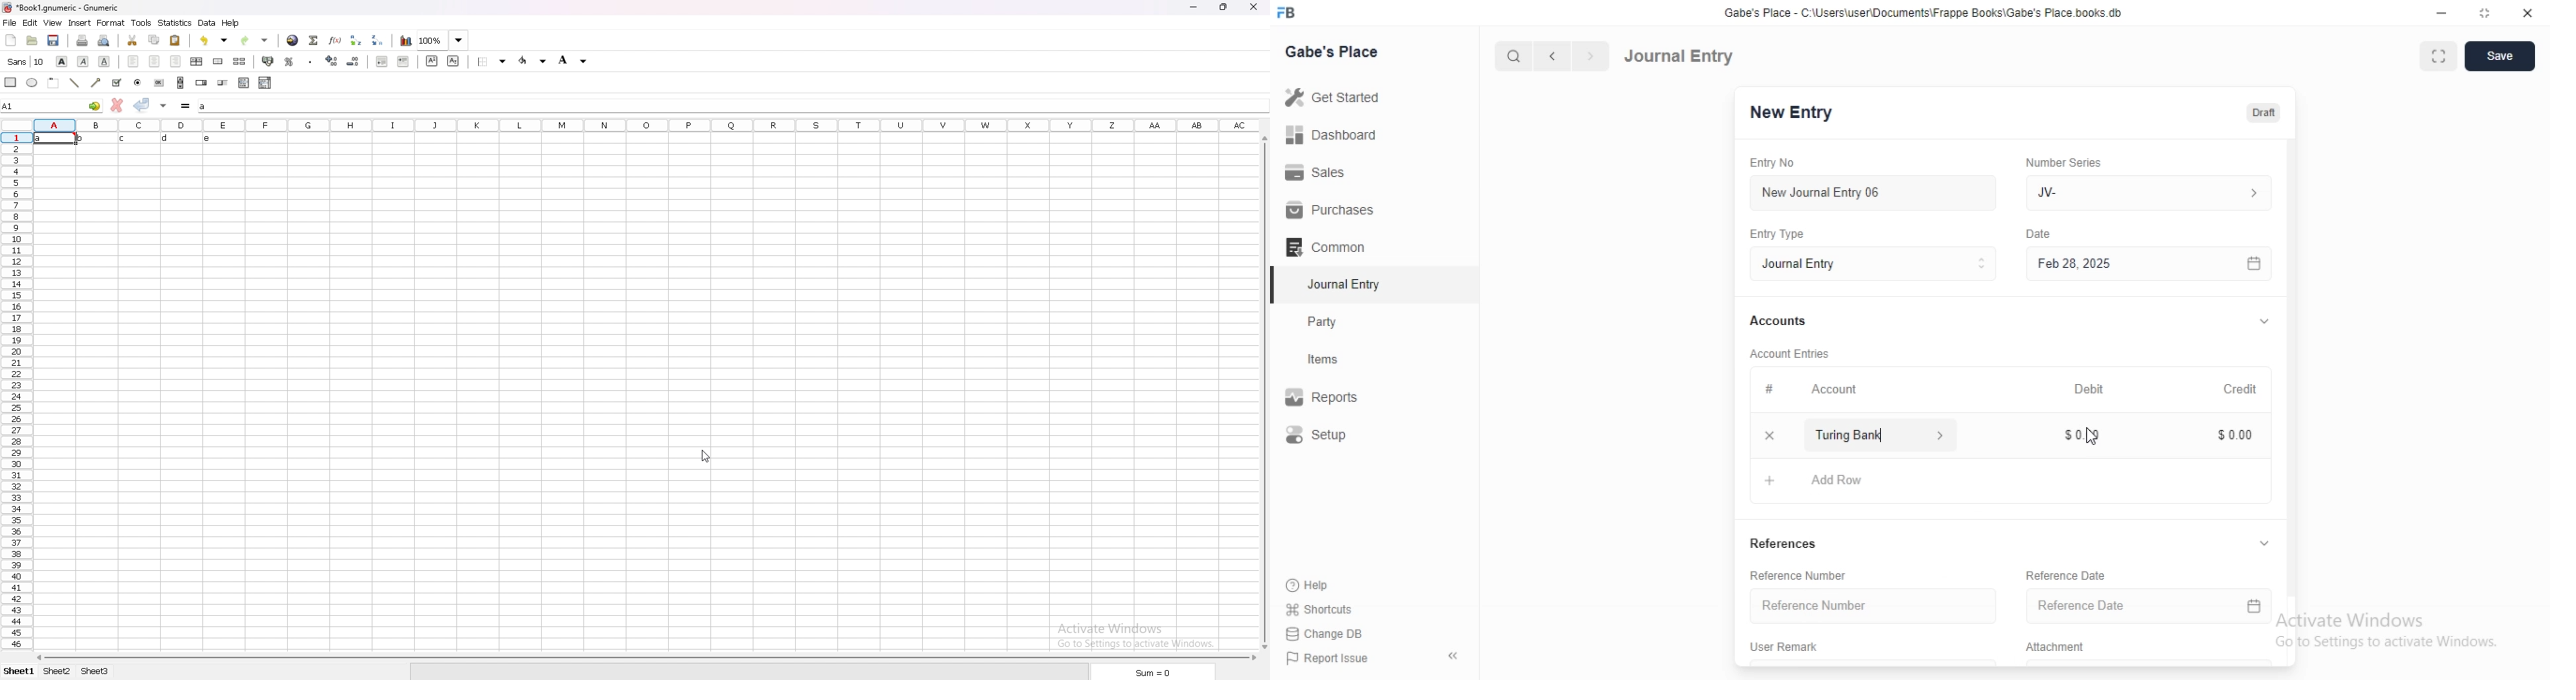 The image size is (2576, 700). What do you see at coordinates (732, 106) in the screenshot?
I see `input box` at bounding box center [732, 106].